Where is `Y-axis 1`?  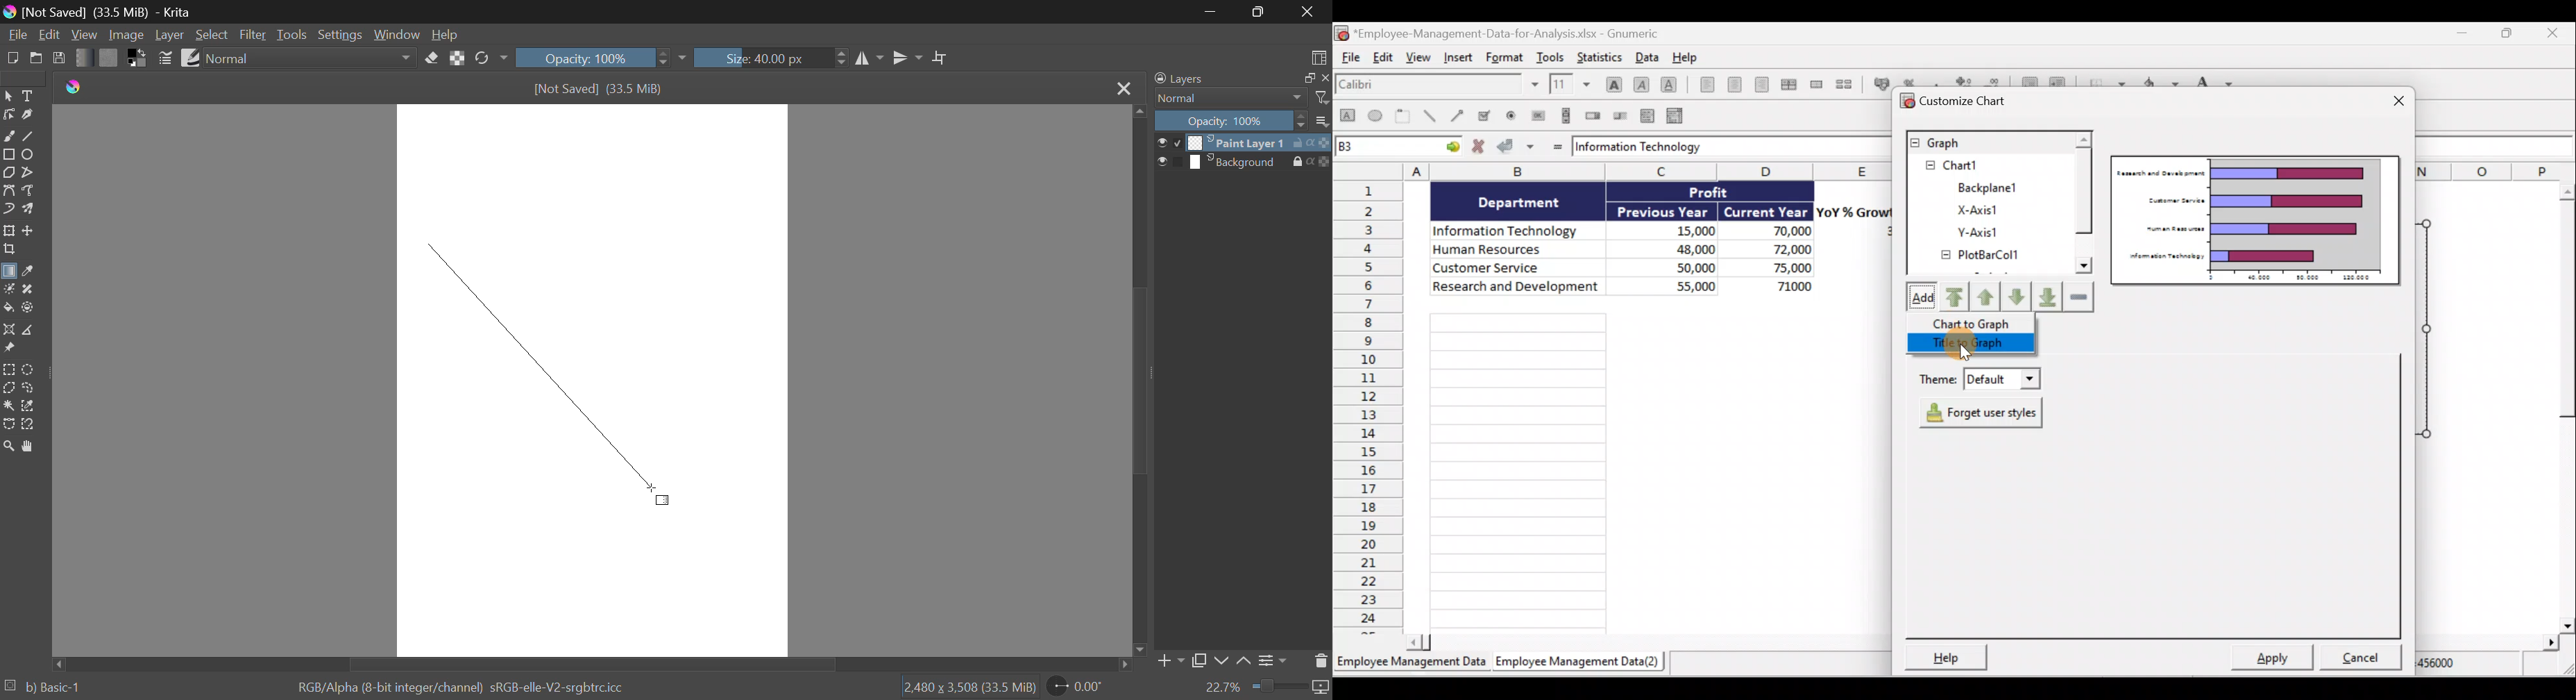 Y-axis 1 is located at coordinates (1989, 231).